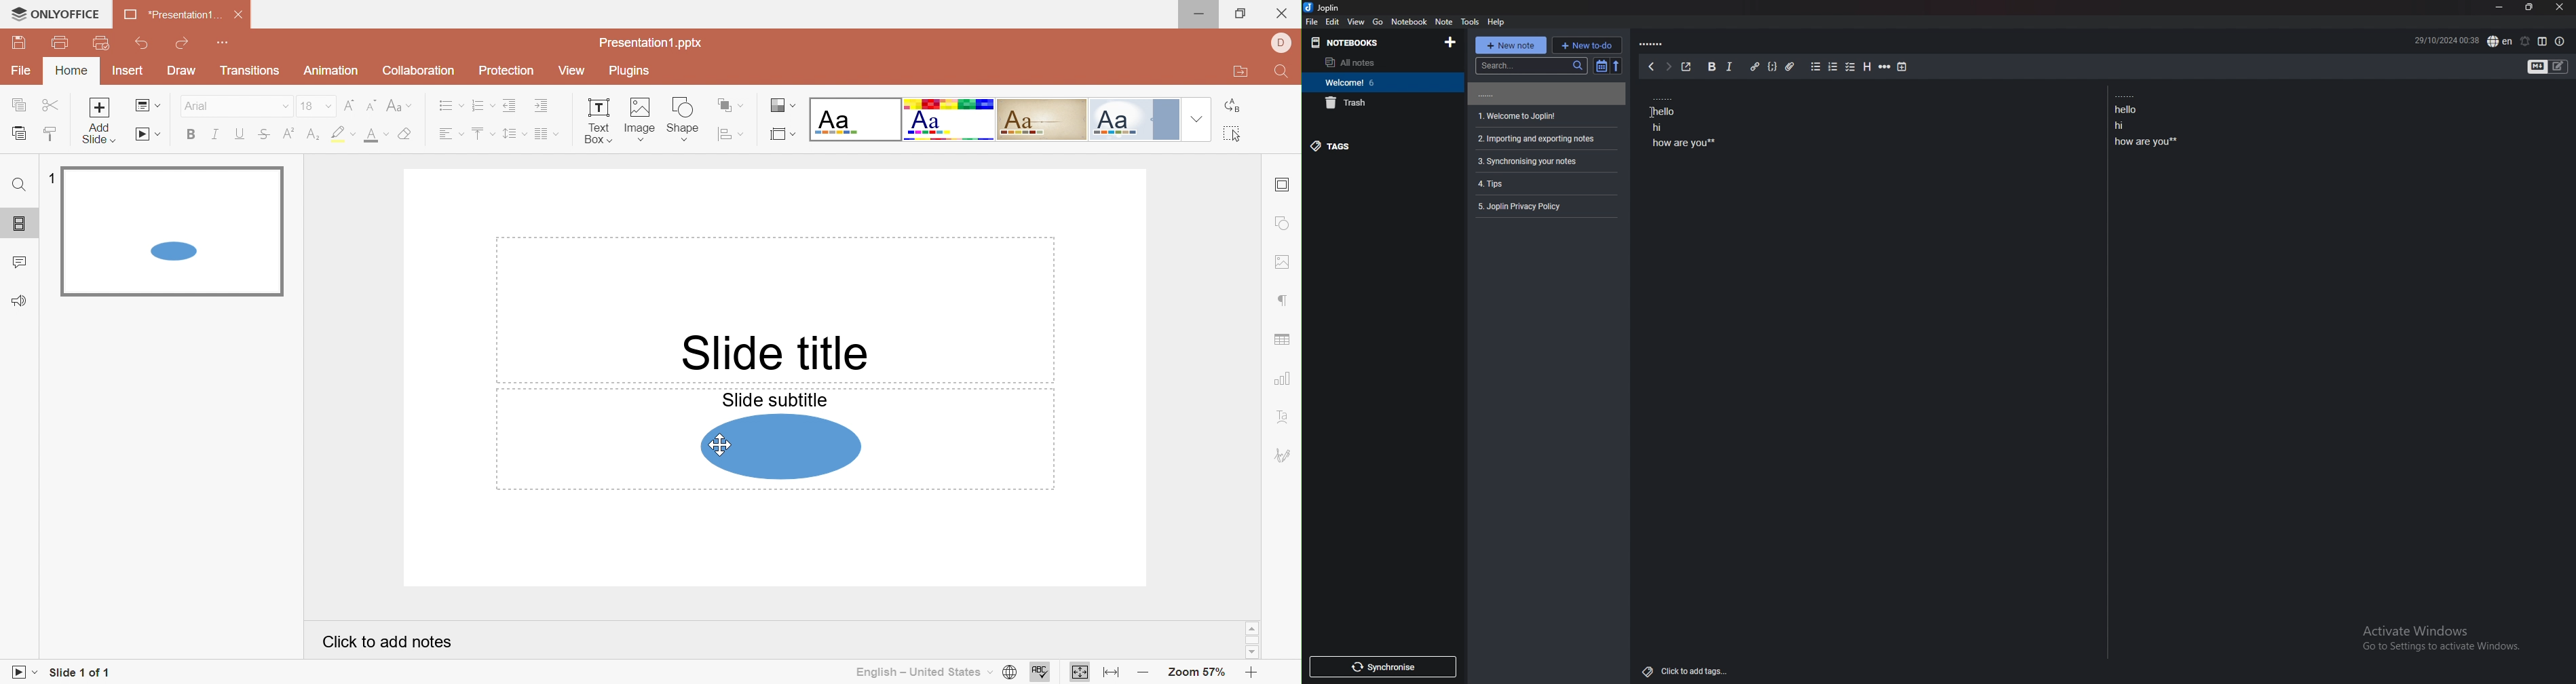 Image resolution: width=2576 pixels, height=700 pixels. I want to click on view, so click(1357, 22).